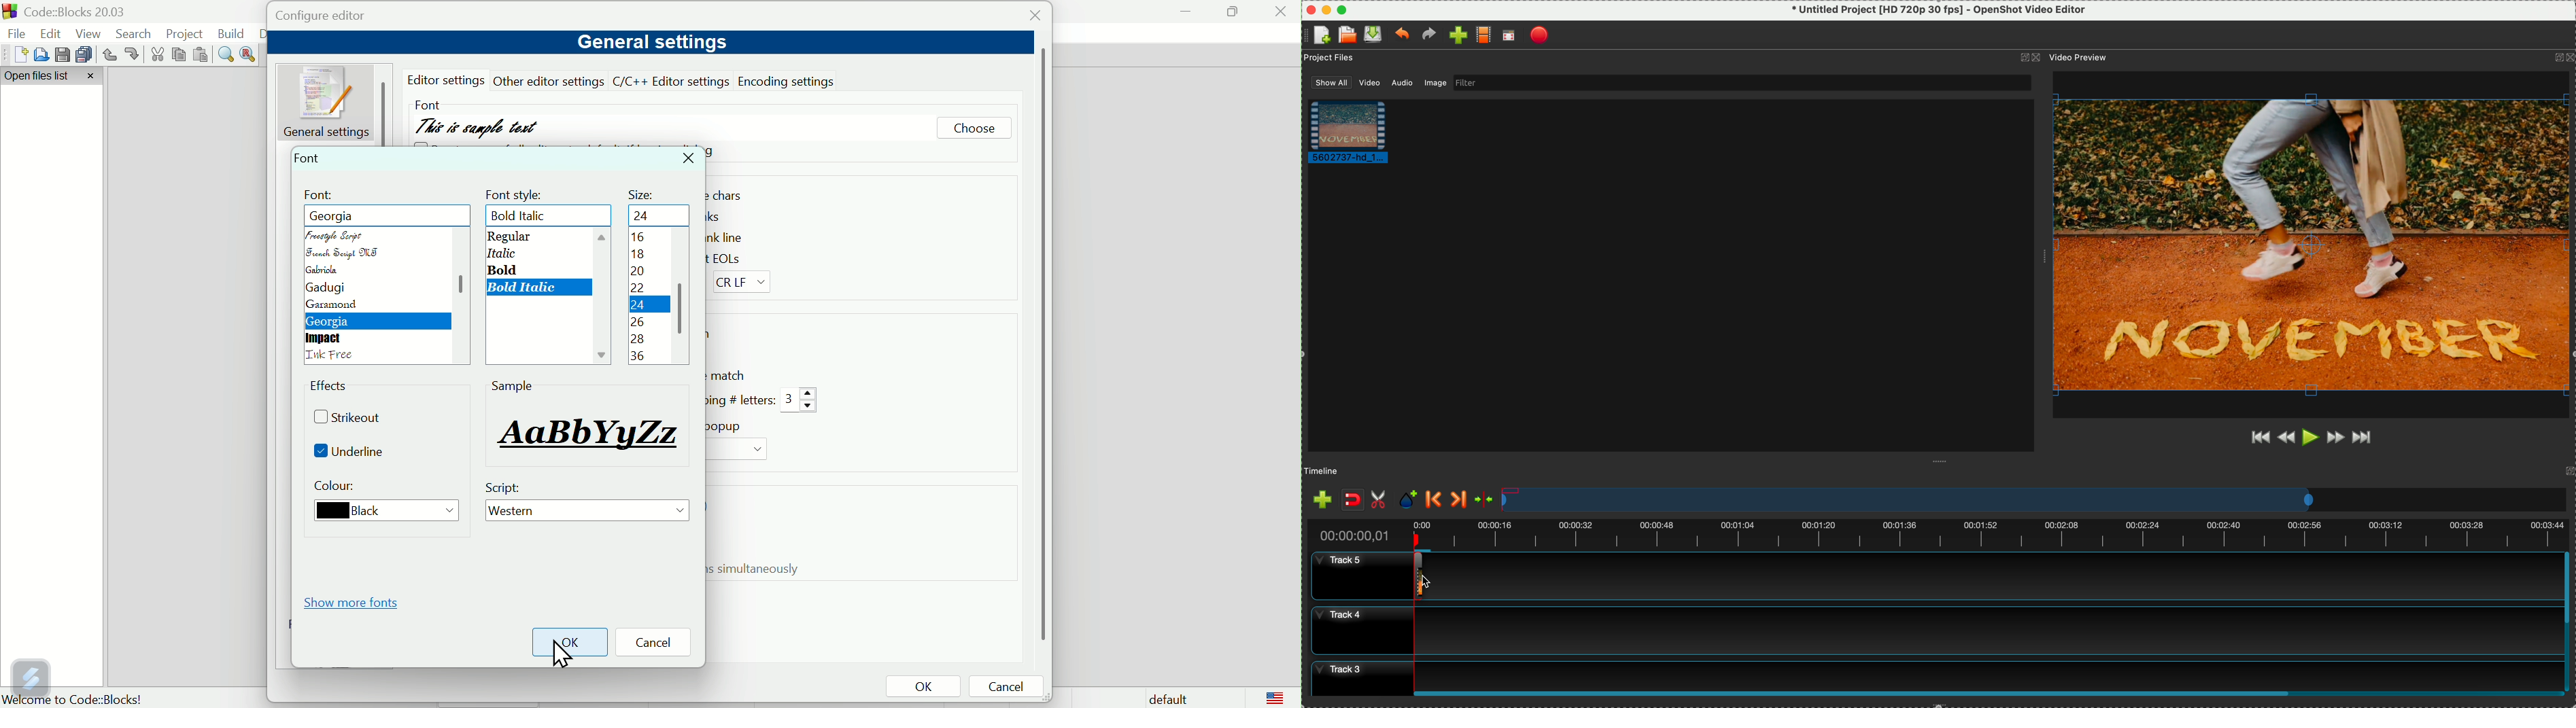  What do you see at coordinates (2286, 439) in the screenshot?
I see `rewind` at bounding box center [2286, 439].